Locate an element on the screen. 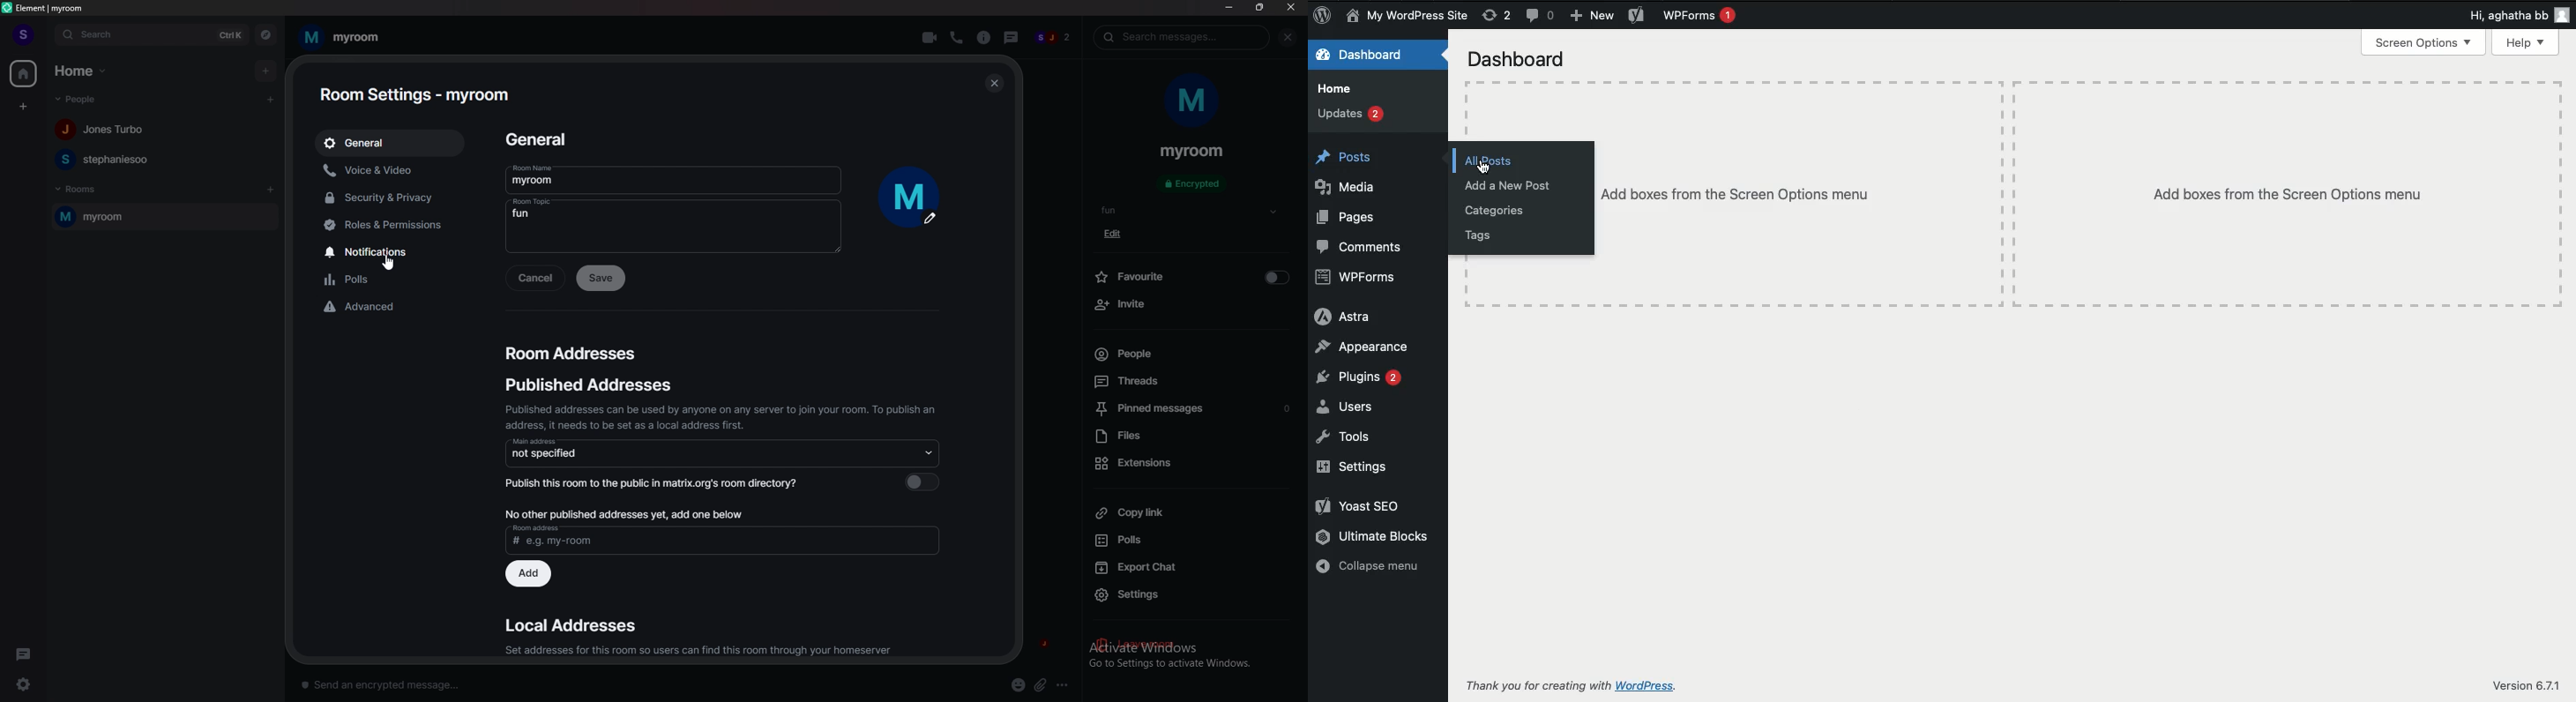  WPForms is located at coordinates (1703, 17).